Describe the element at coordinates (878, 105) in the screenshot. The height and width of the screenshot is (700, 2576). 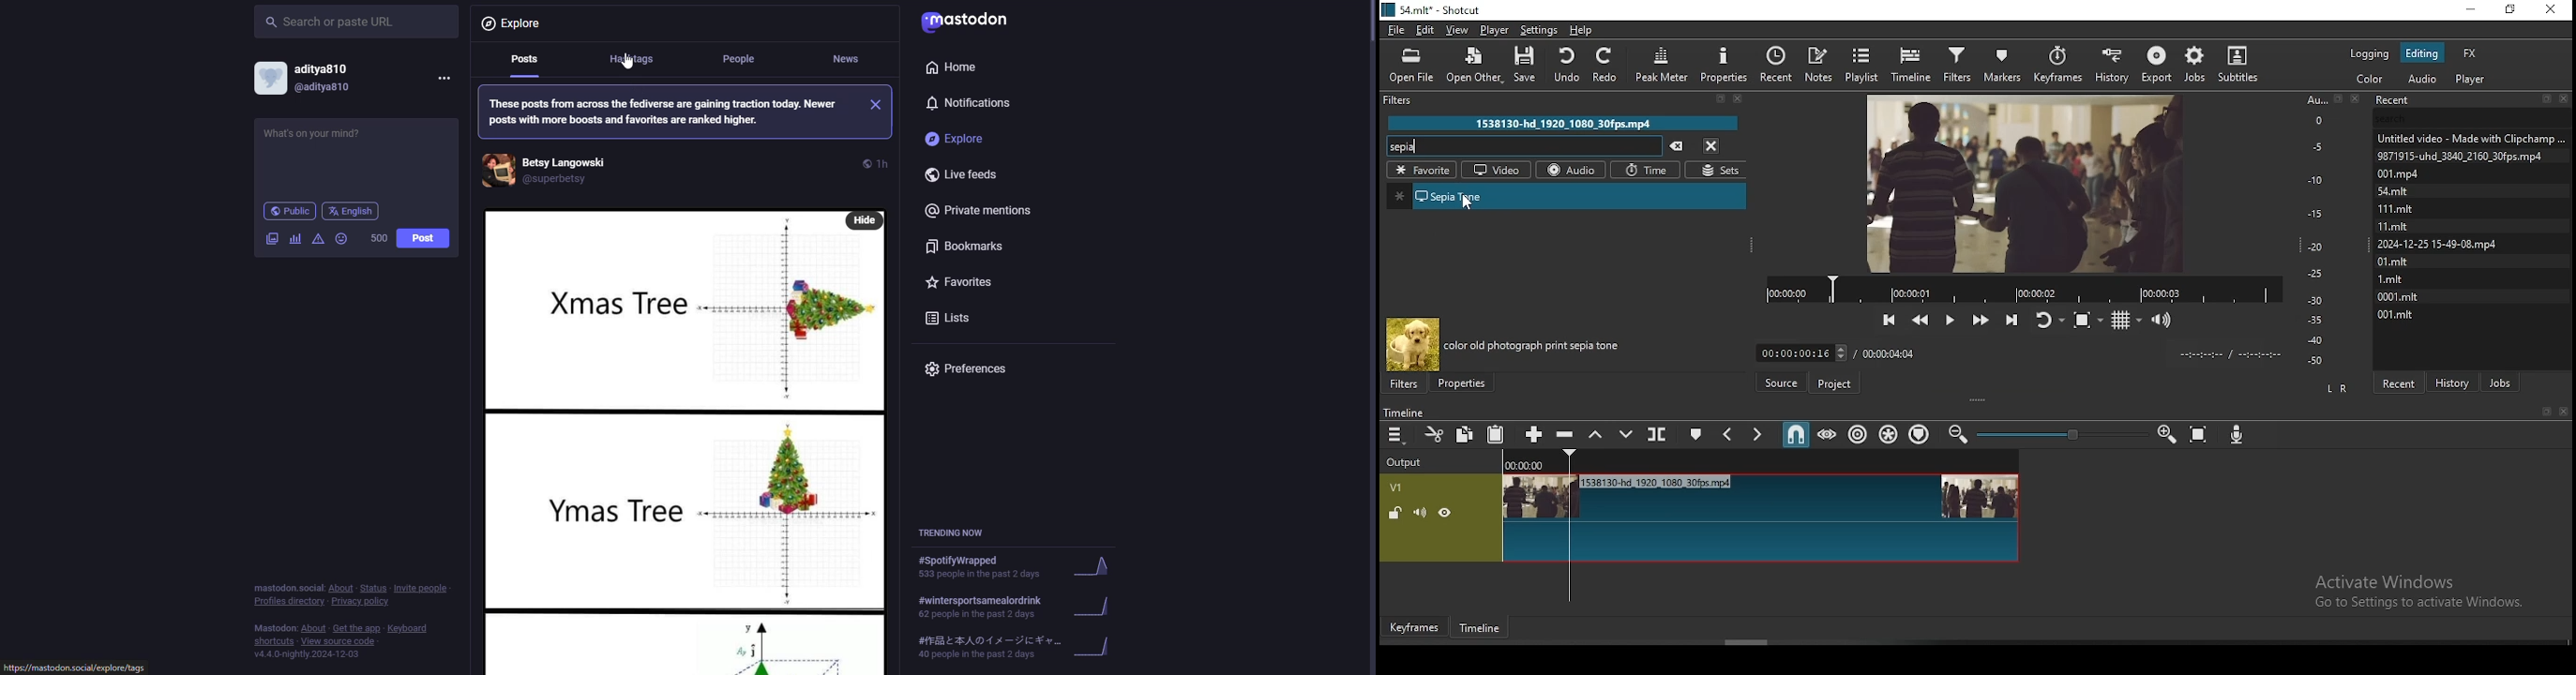
I see `close` at that location.